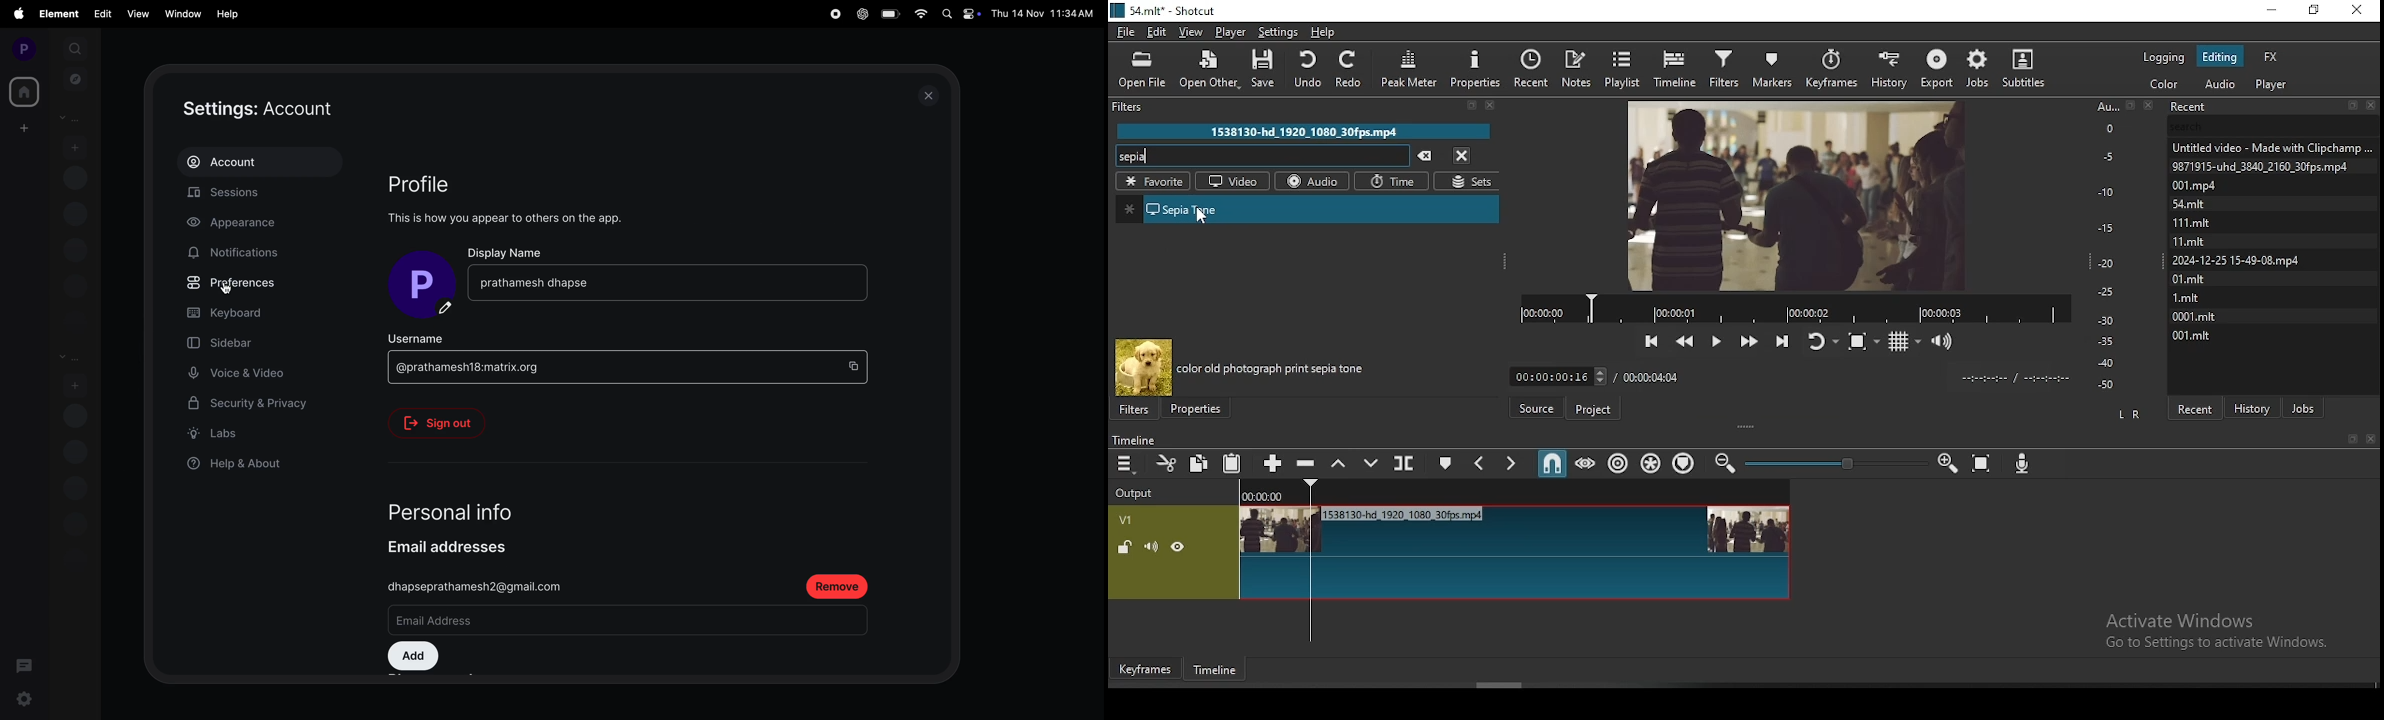 This screenshot has height=728, width=2408. Describe the element at coordinates (2191, 278) in the screenshot. I see `0l.mit` at that location.